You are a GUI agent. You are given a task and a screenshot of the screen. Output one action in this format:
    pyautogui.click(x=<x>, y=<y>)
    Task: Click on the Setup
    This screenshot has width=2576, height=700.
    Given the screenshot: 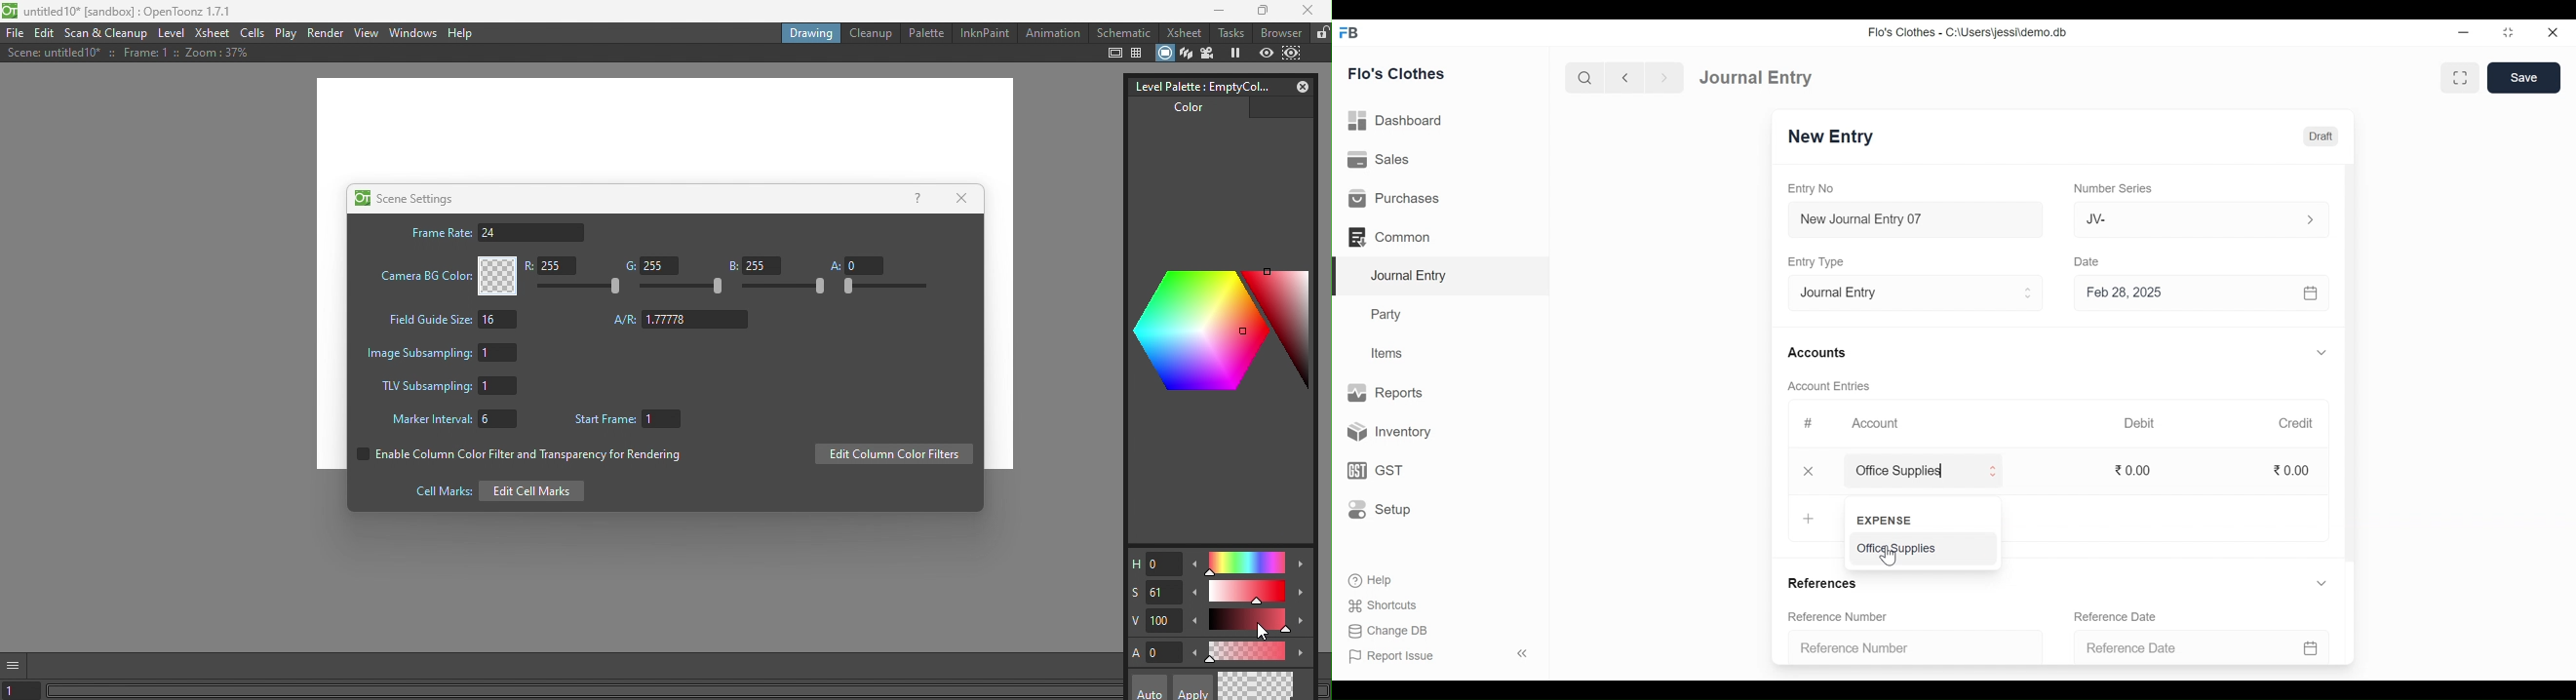 What is the action you would take?
    pyautogui.click(x=1379, y=508)
    